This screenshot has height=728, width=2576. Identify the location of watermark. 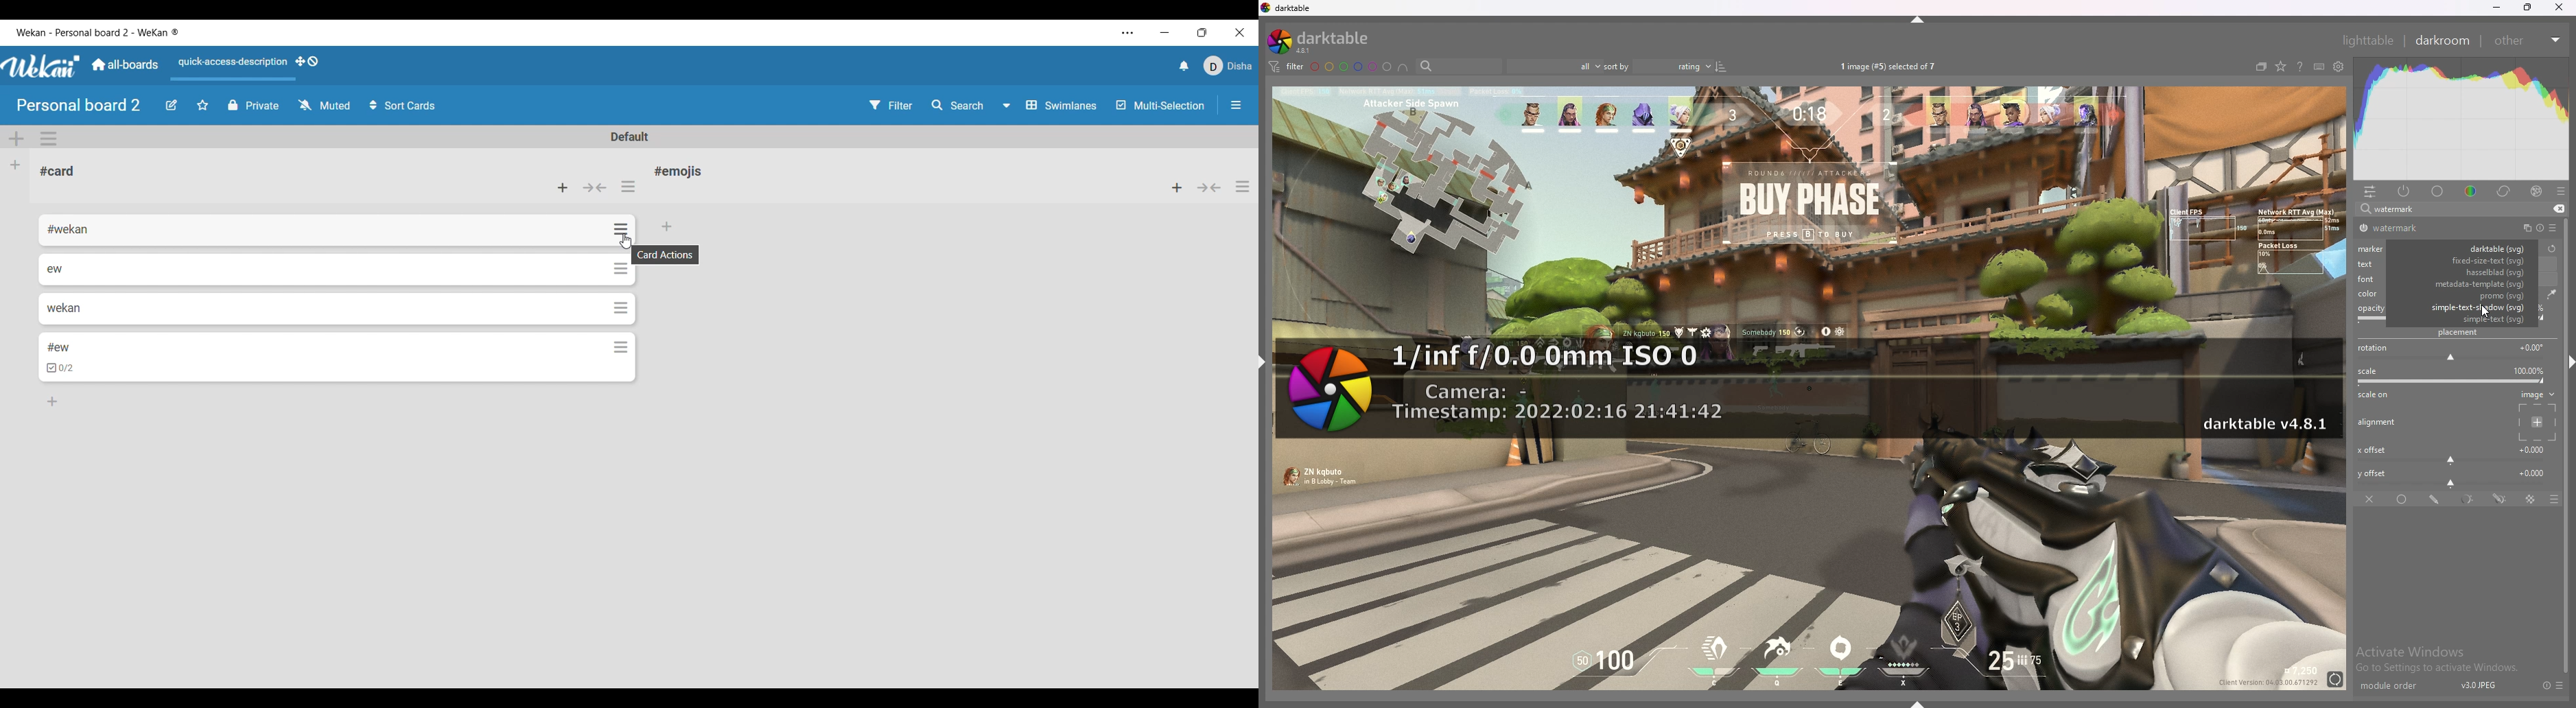
(1807, 390).